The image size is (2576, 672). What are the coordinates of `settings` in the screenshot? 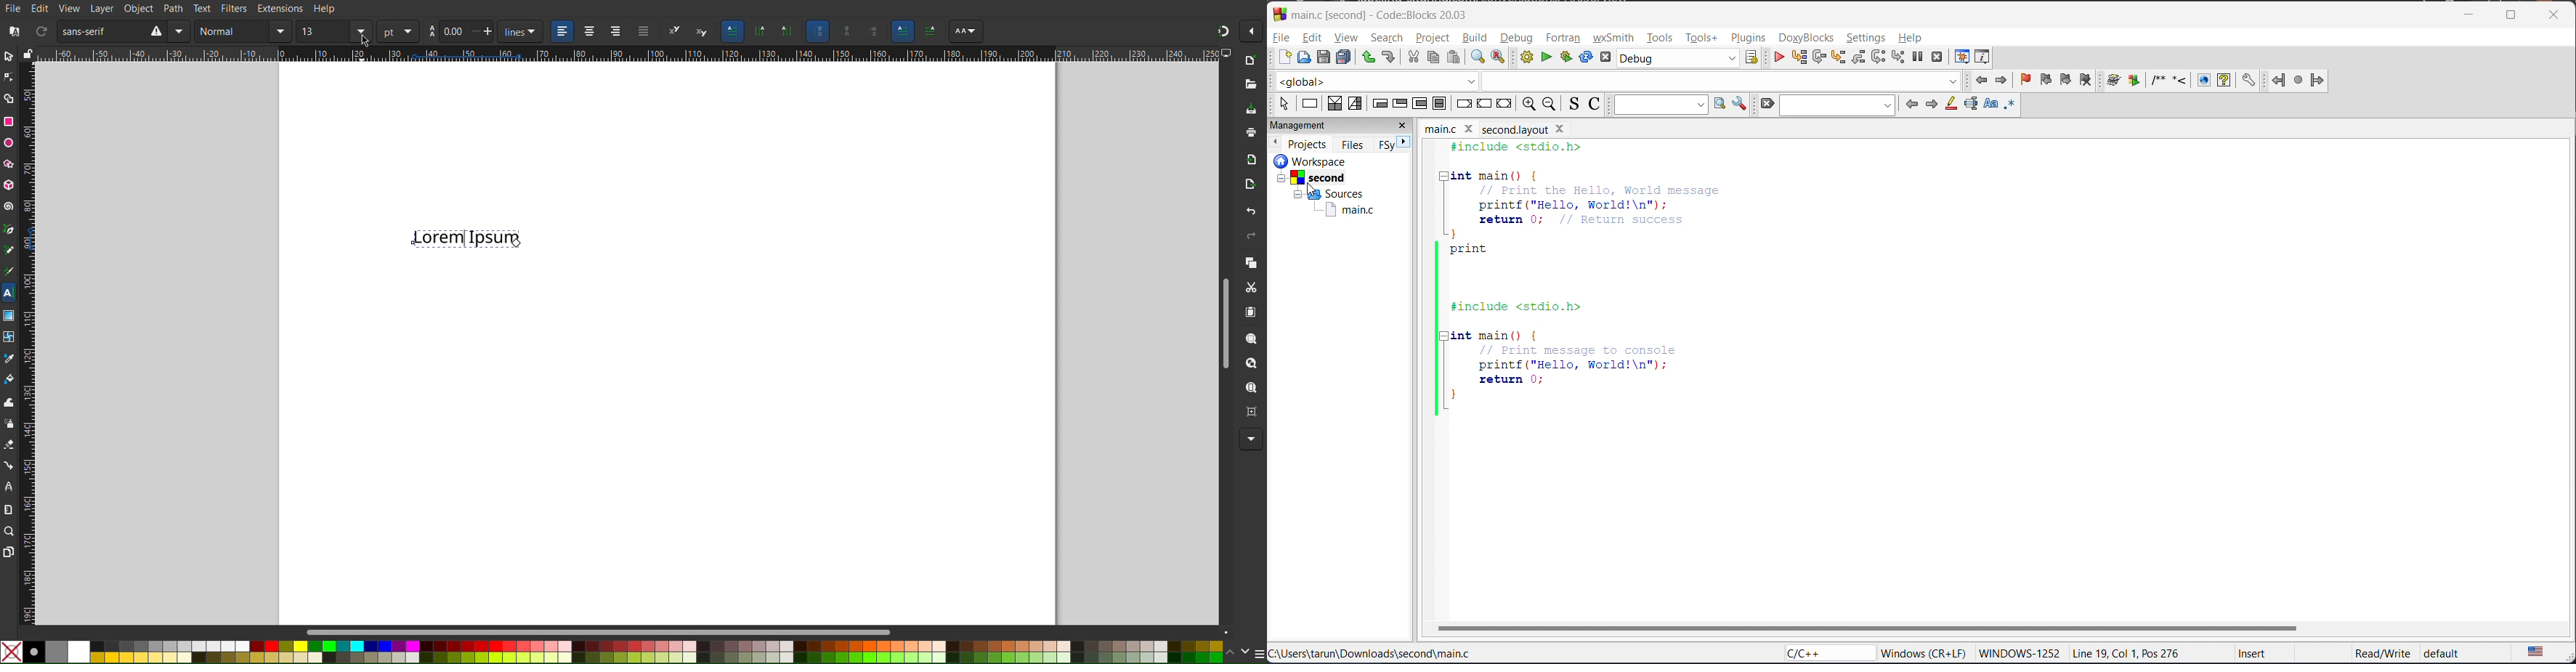 It's located at (1867, 39).